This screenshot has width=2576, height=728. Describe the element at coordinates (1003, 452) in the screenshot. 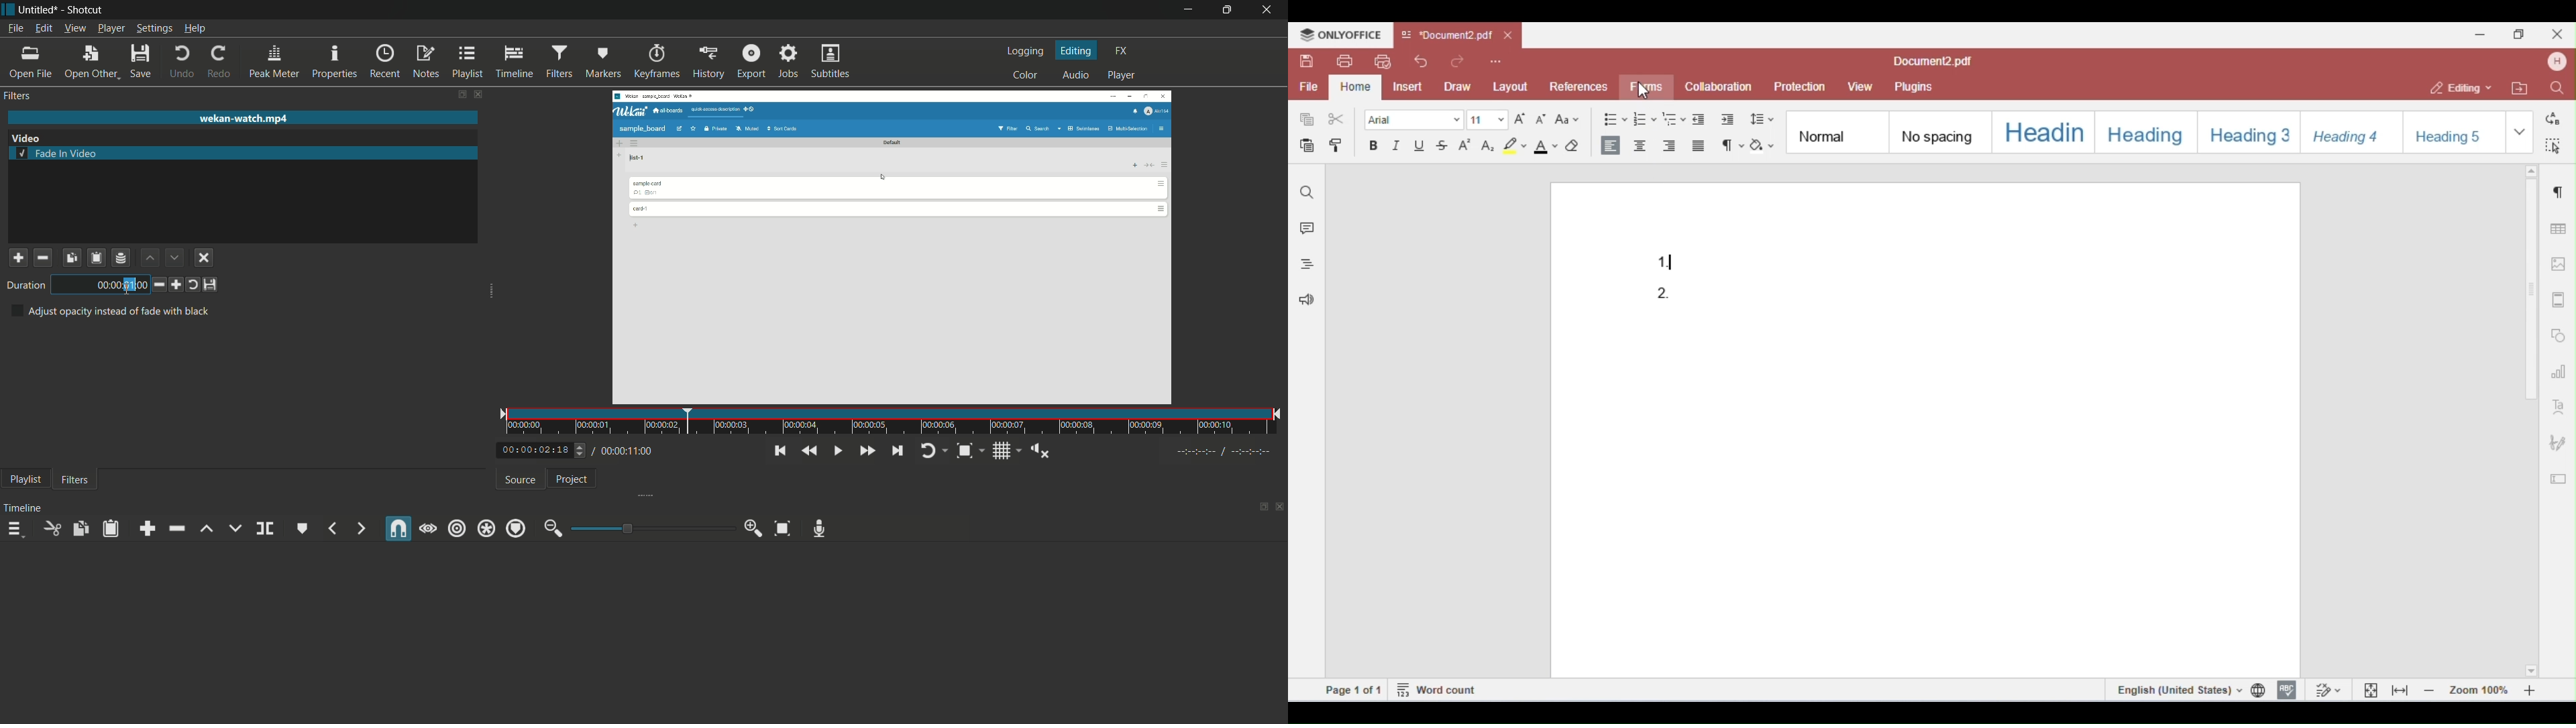

I see `toggle grid` at that location.